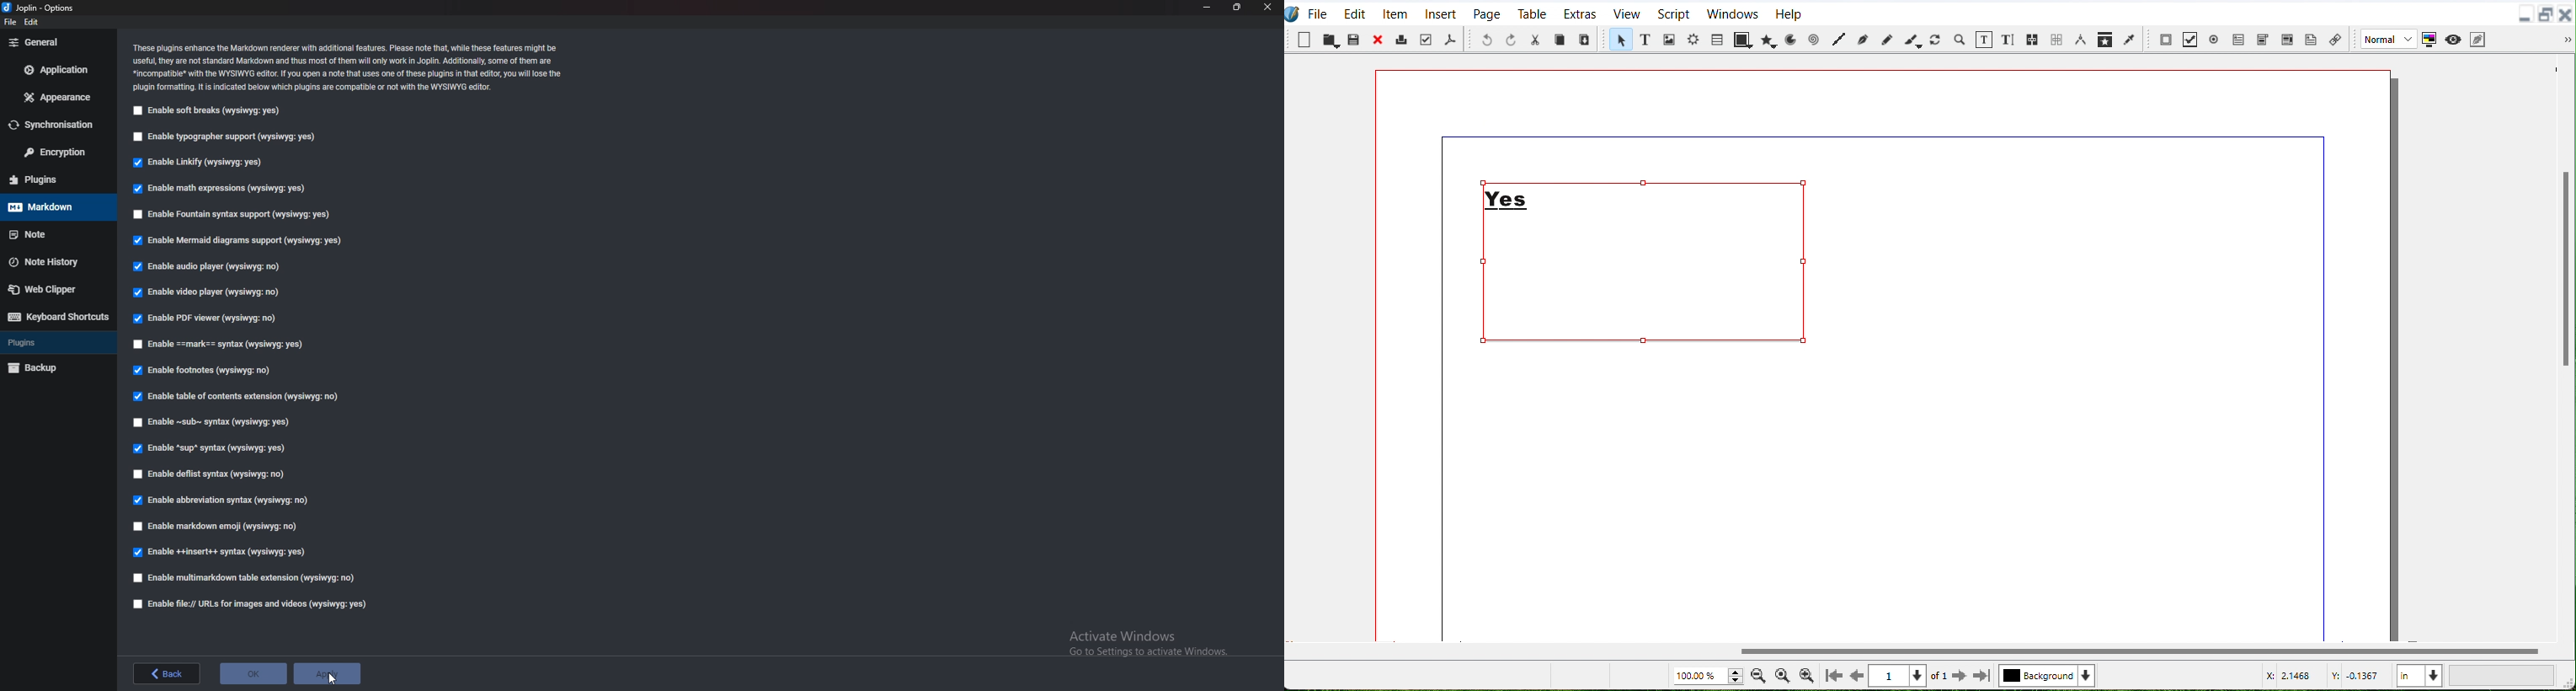  What do you see at coordinates (1789, 13) in the screenshot?
I see `Help` at bounding box center [1789, 13].